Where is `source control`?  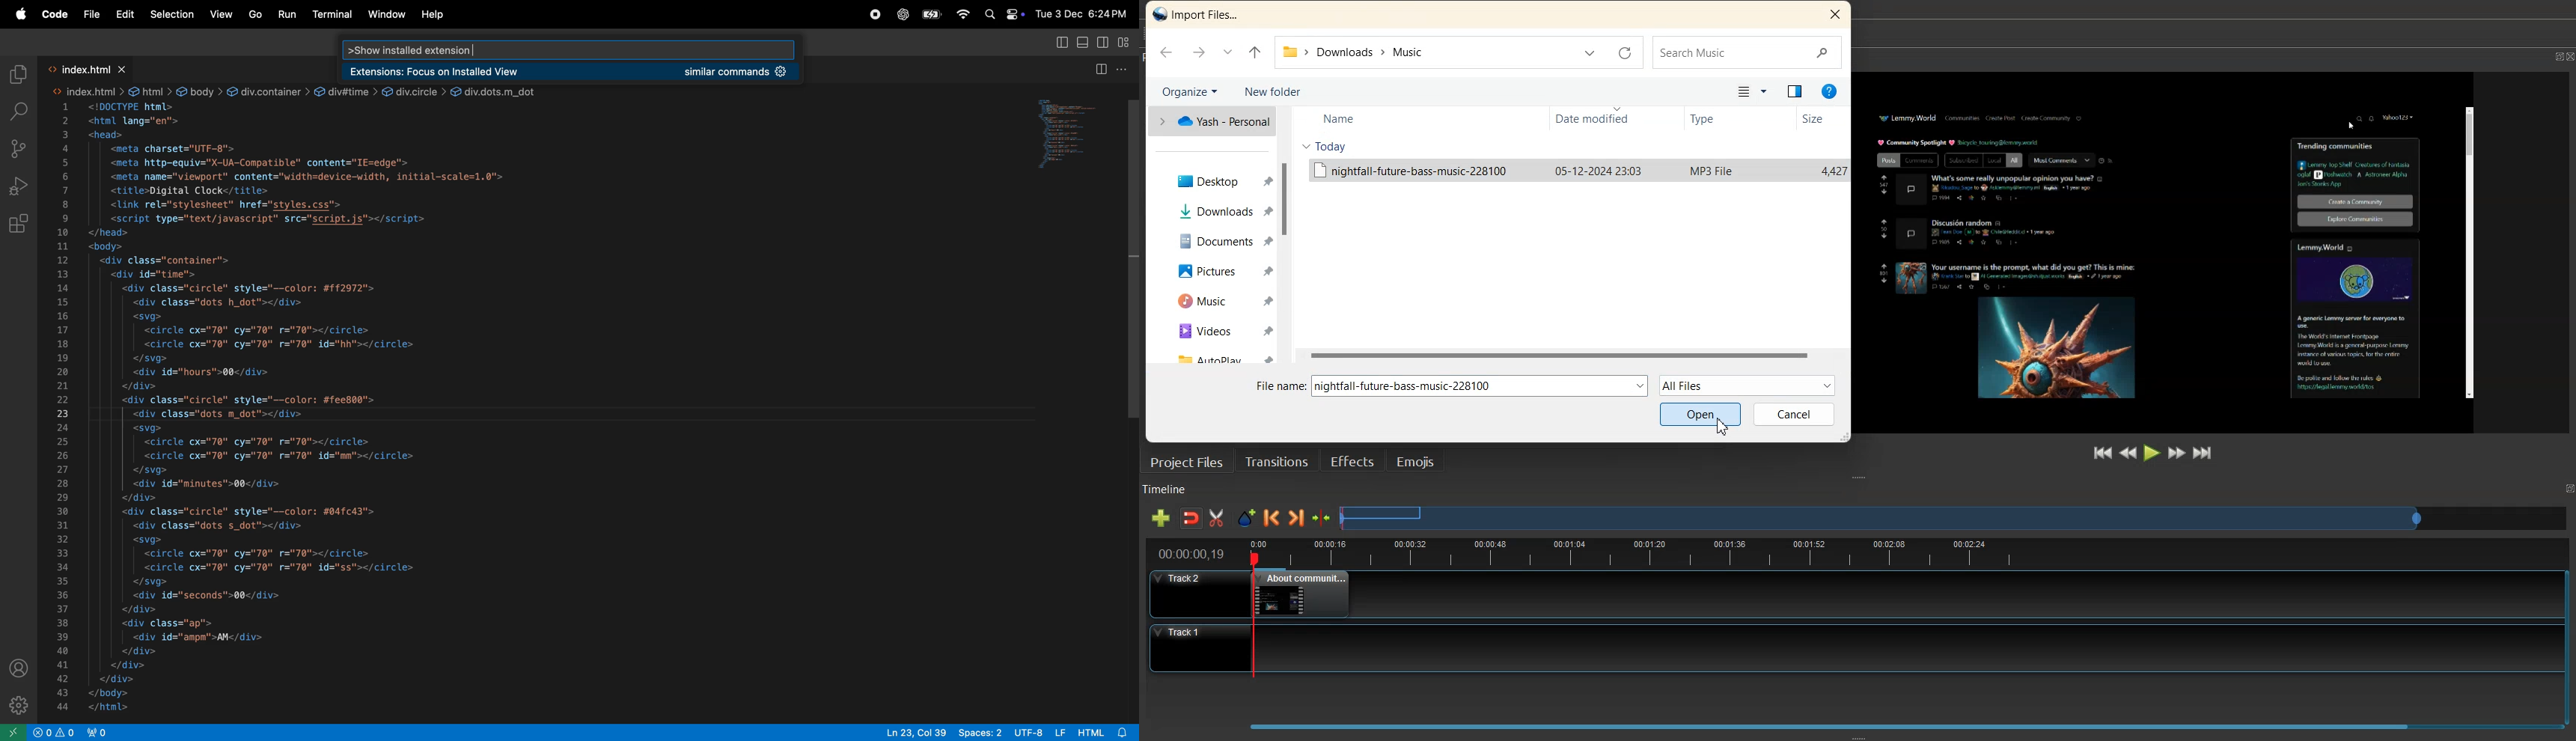 source control is located at coordinates (16, 147).